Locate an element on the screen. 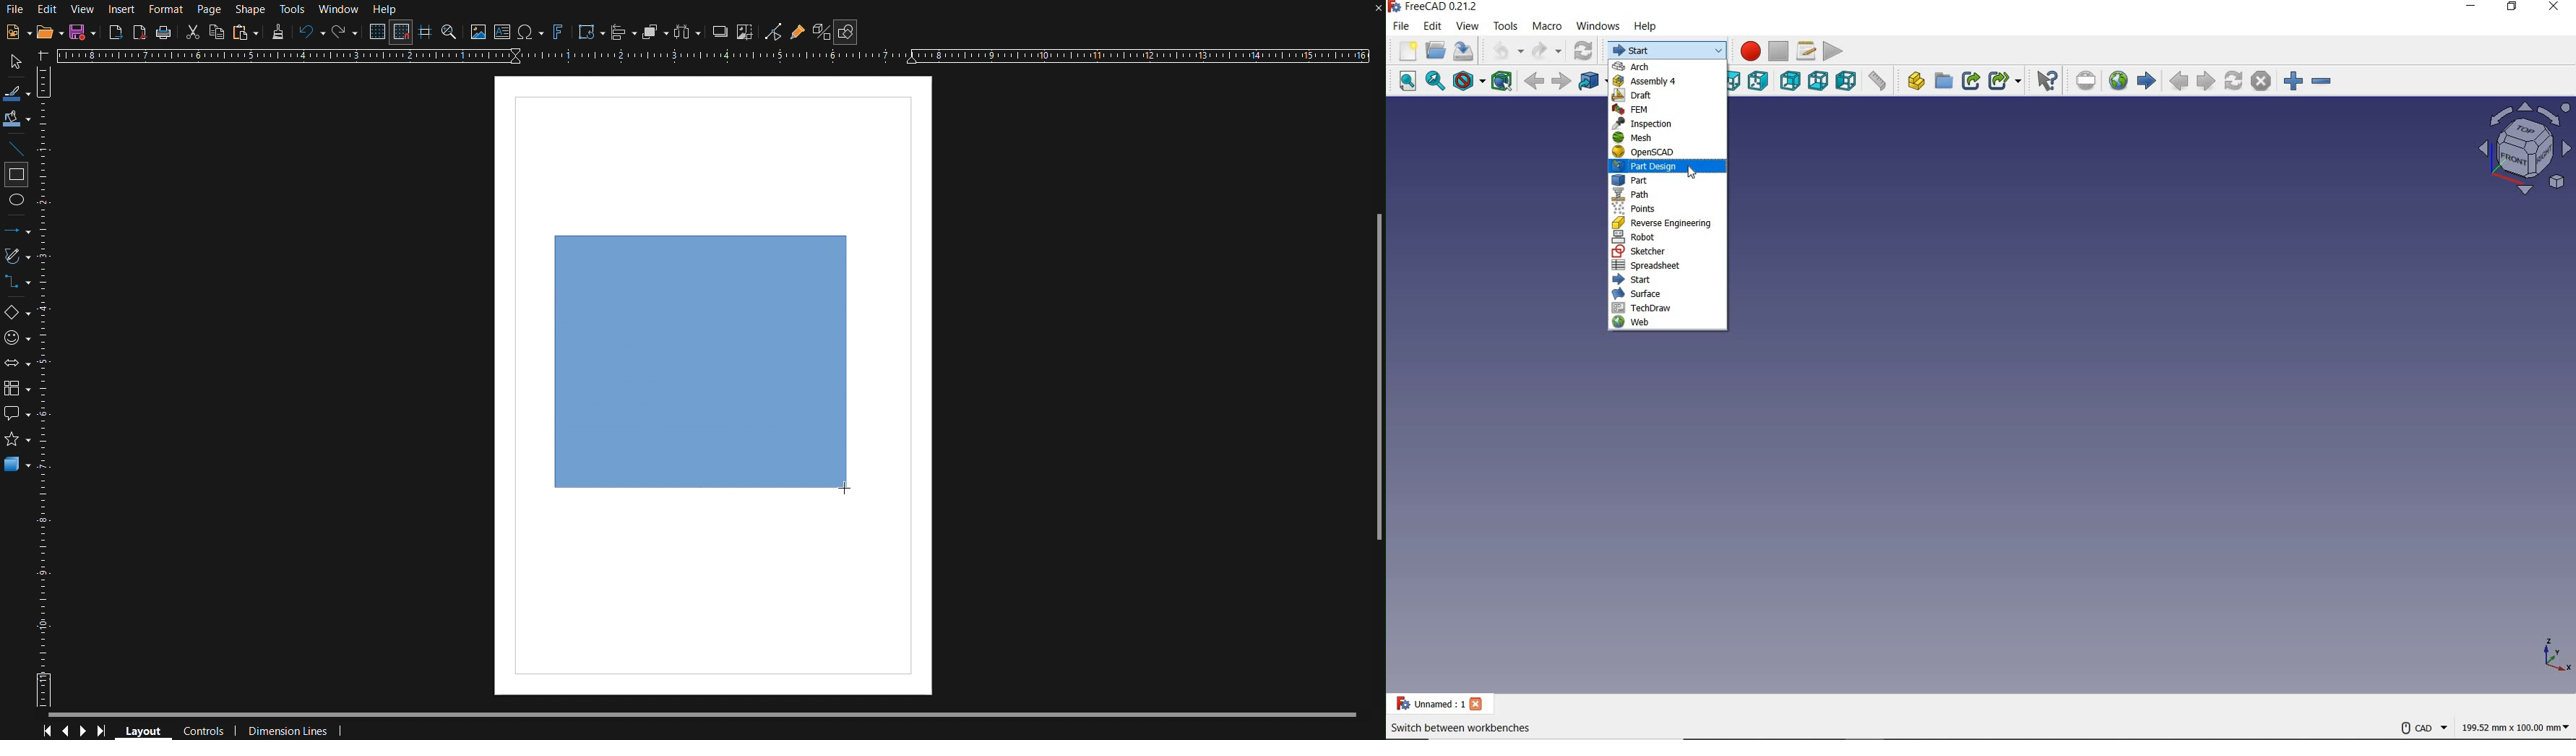 This screenshot has width=2576, height=756. Connectors is located at coordinates (17, 283).